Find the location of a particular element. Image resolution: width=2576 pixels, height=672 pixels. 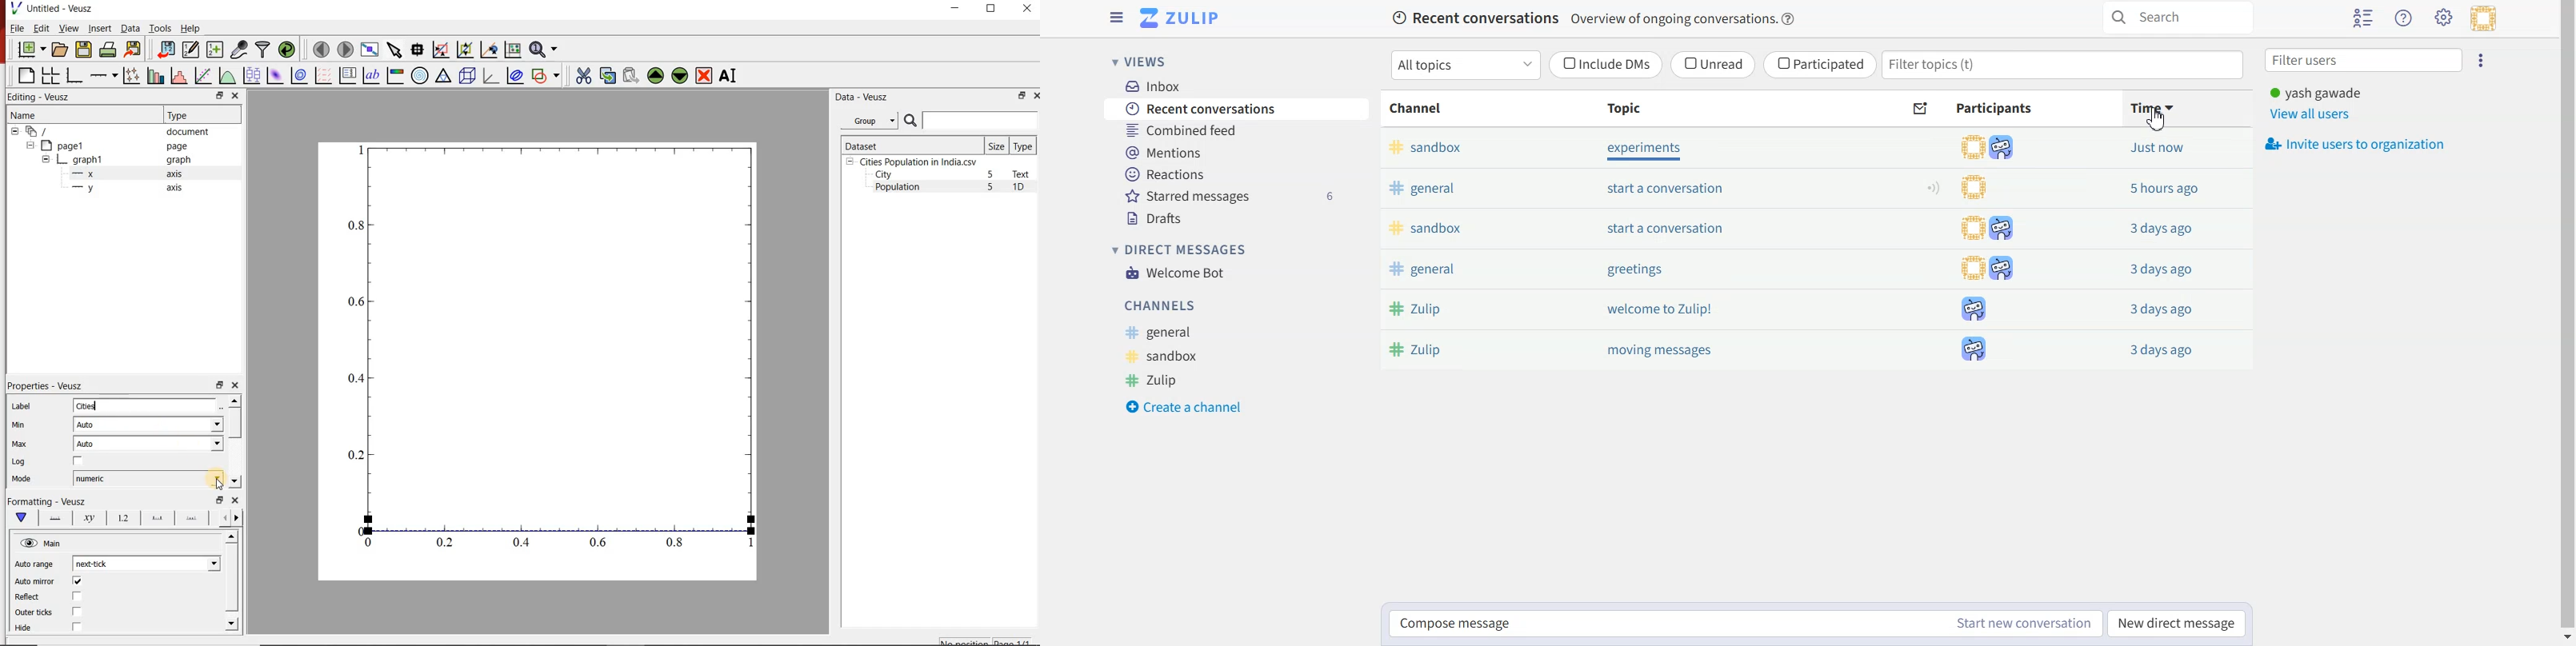

help is located at coordinates (1790, 19).